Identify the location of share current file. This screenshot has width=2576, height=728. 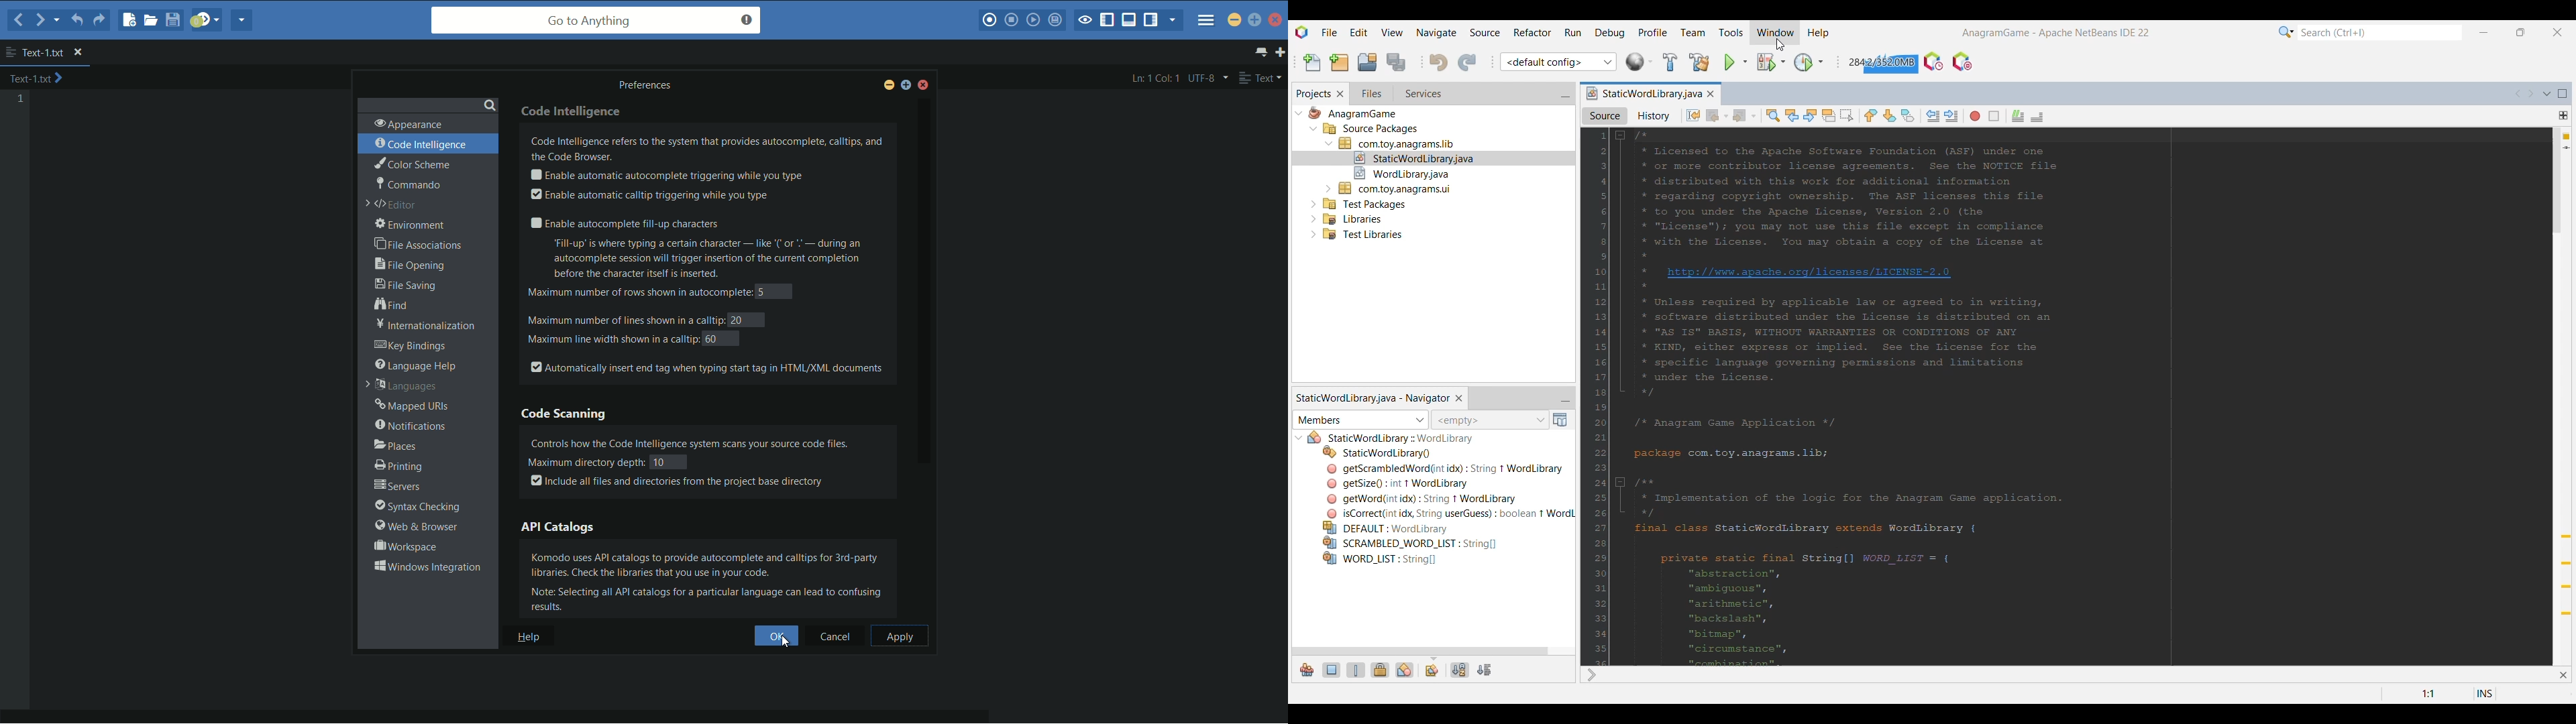
(243, 21).